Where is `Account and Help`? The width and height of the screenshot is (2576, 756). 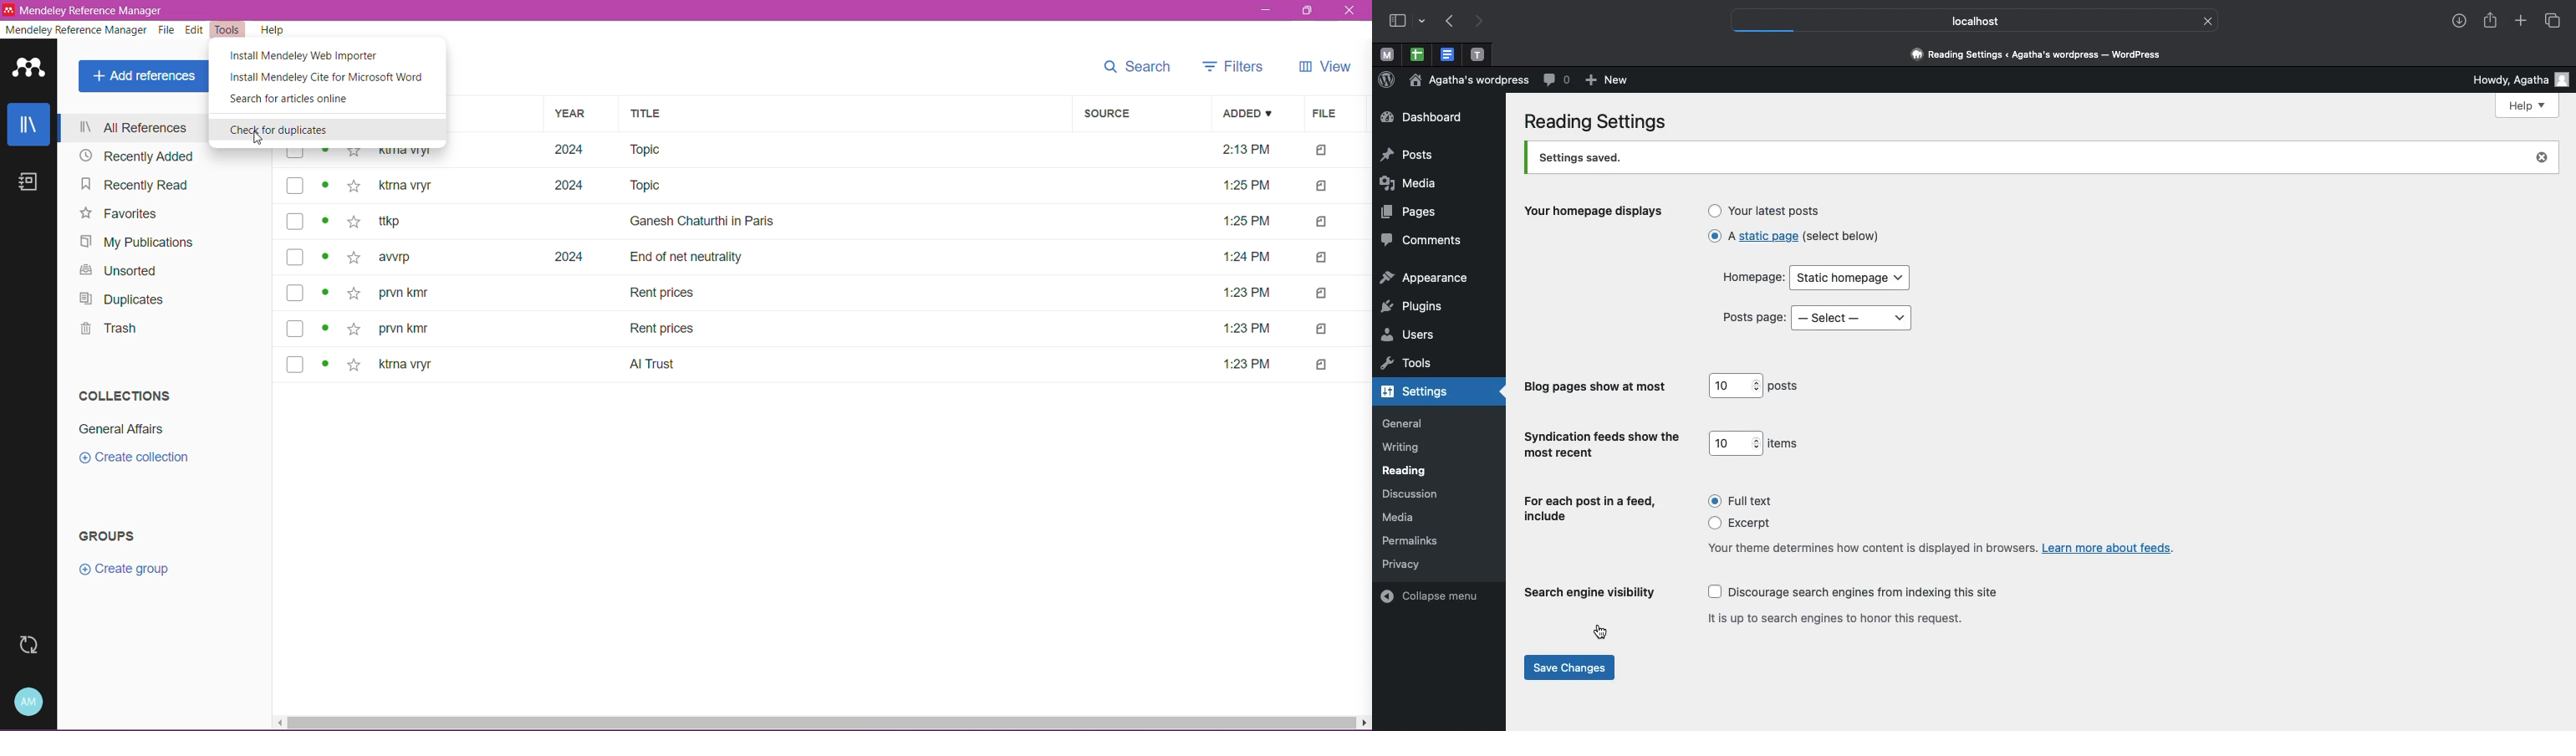 Account and Help is located at coordinates (31, 701).